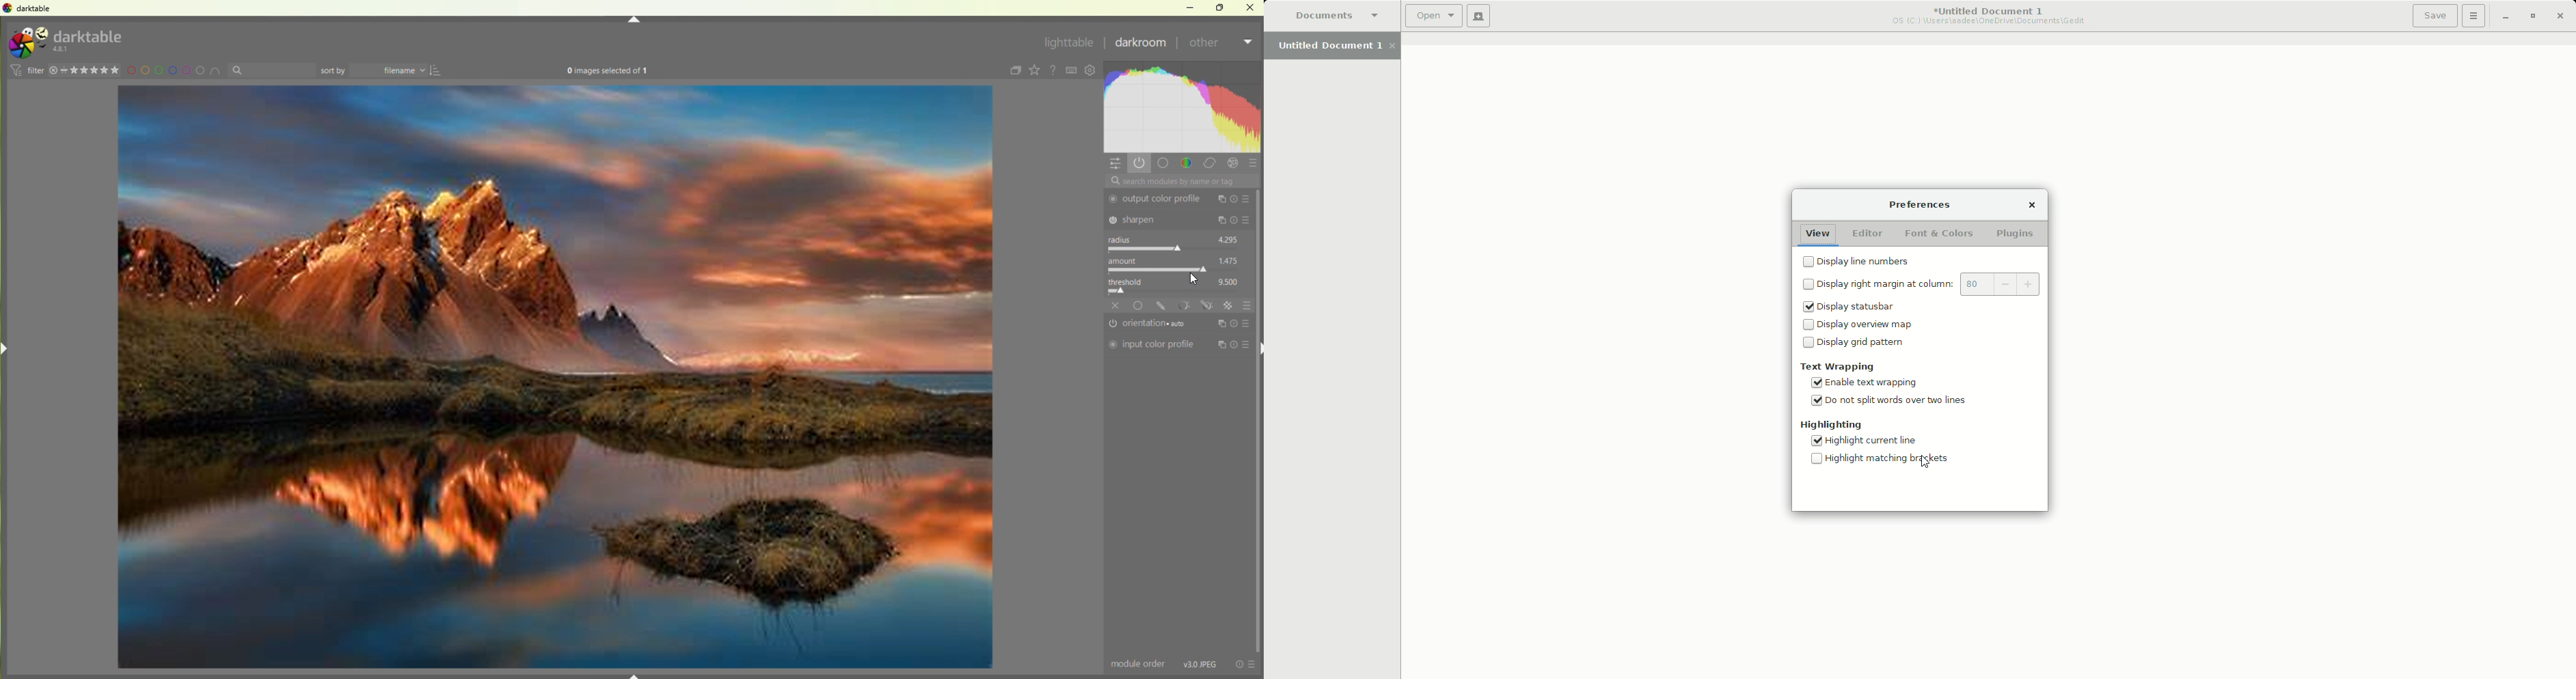 This screenshot has width=2576, height=700. What do you see at coordinates (2015, 235) in the screenshot?
I see `Plugins` at bounding box center [2015, 235].